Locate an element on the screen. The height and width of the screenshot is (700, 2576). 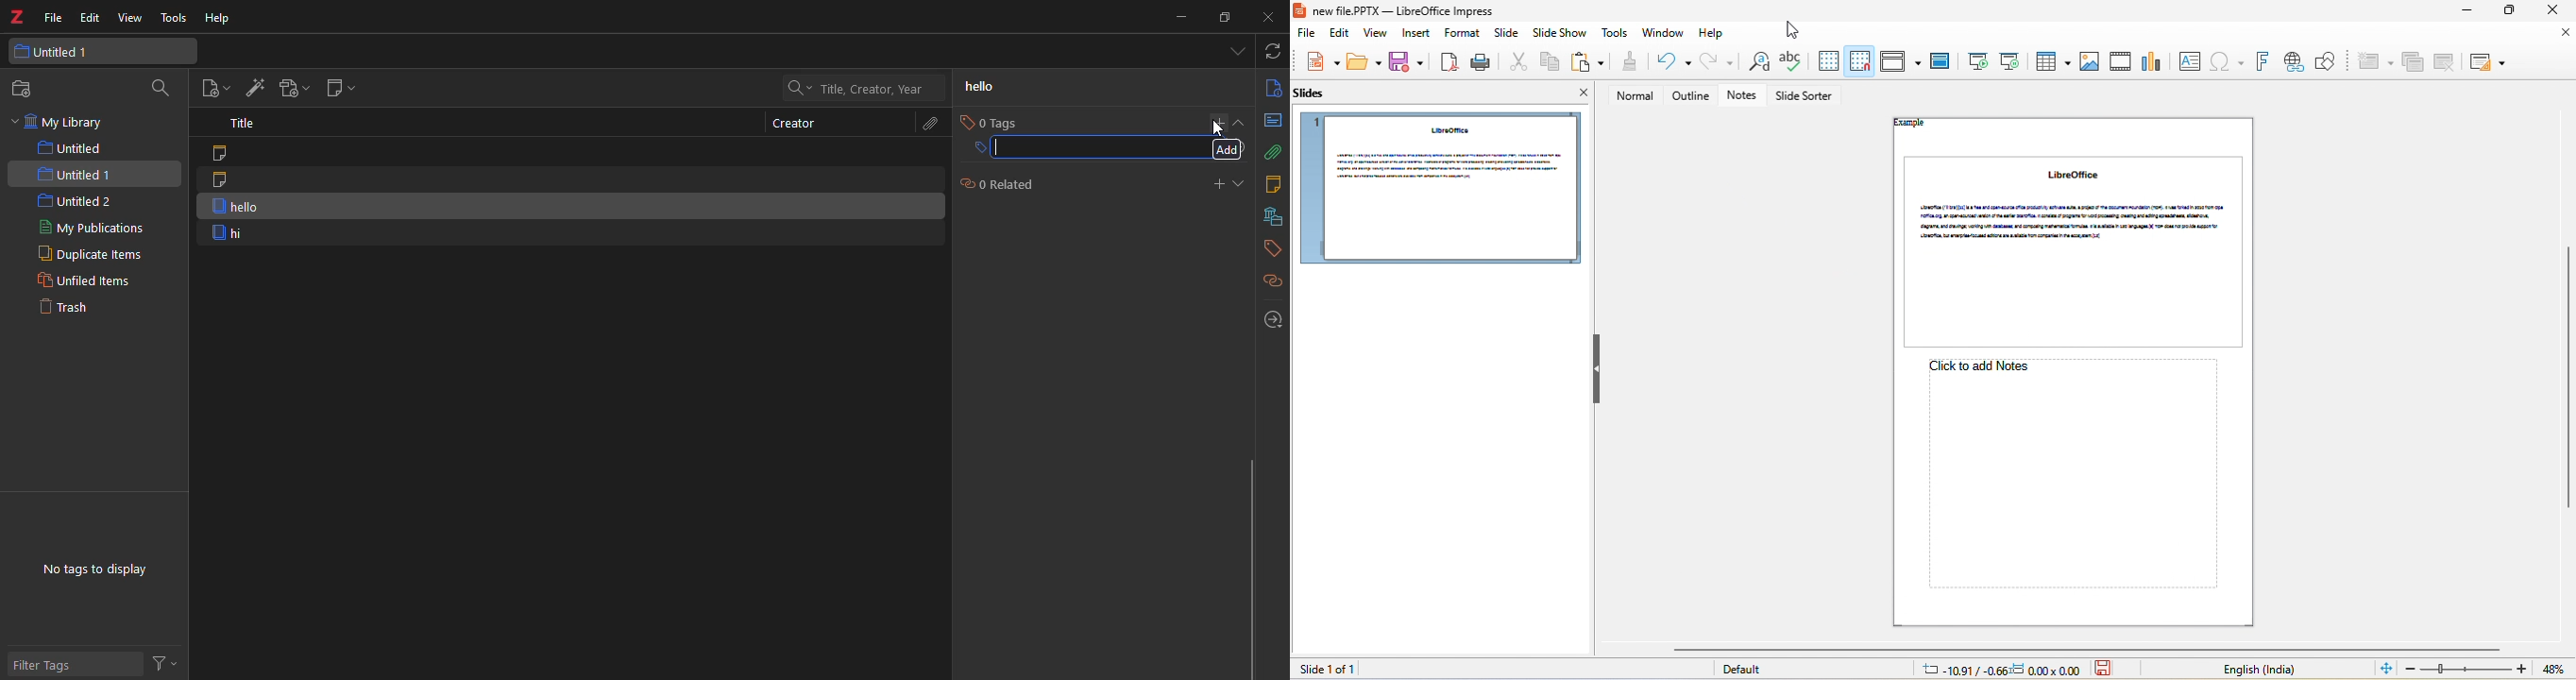
clone formatting is located at coordinates (1628, 62).